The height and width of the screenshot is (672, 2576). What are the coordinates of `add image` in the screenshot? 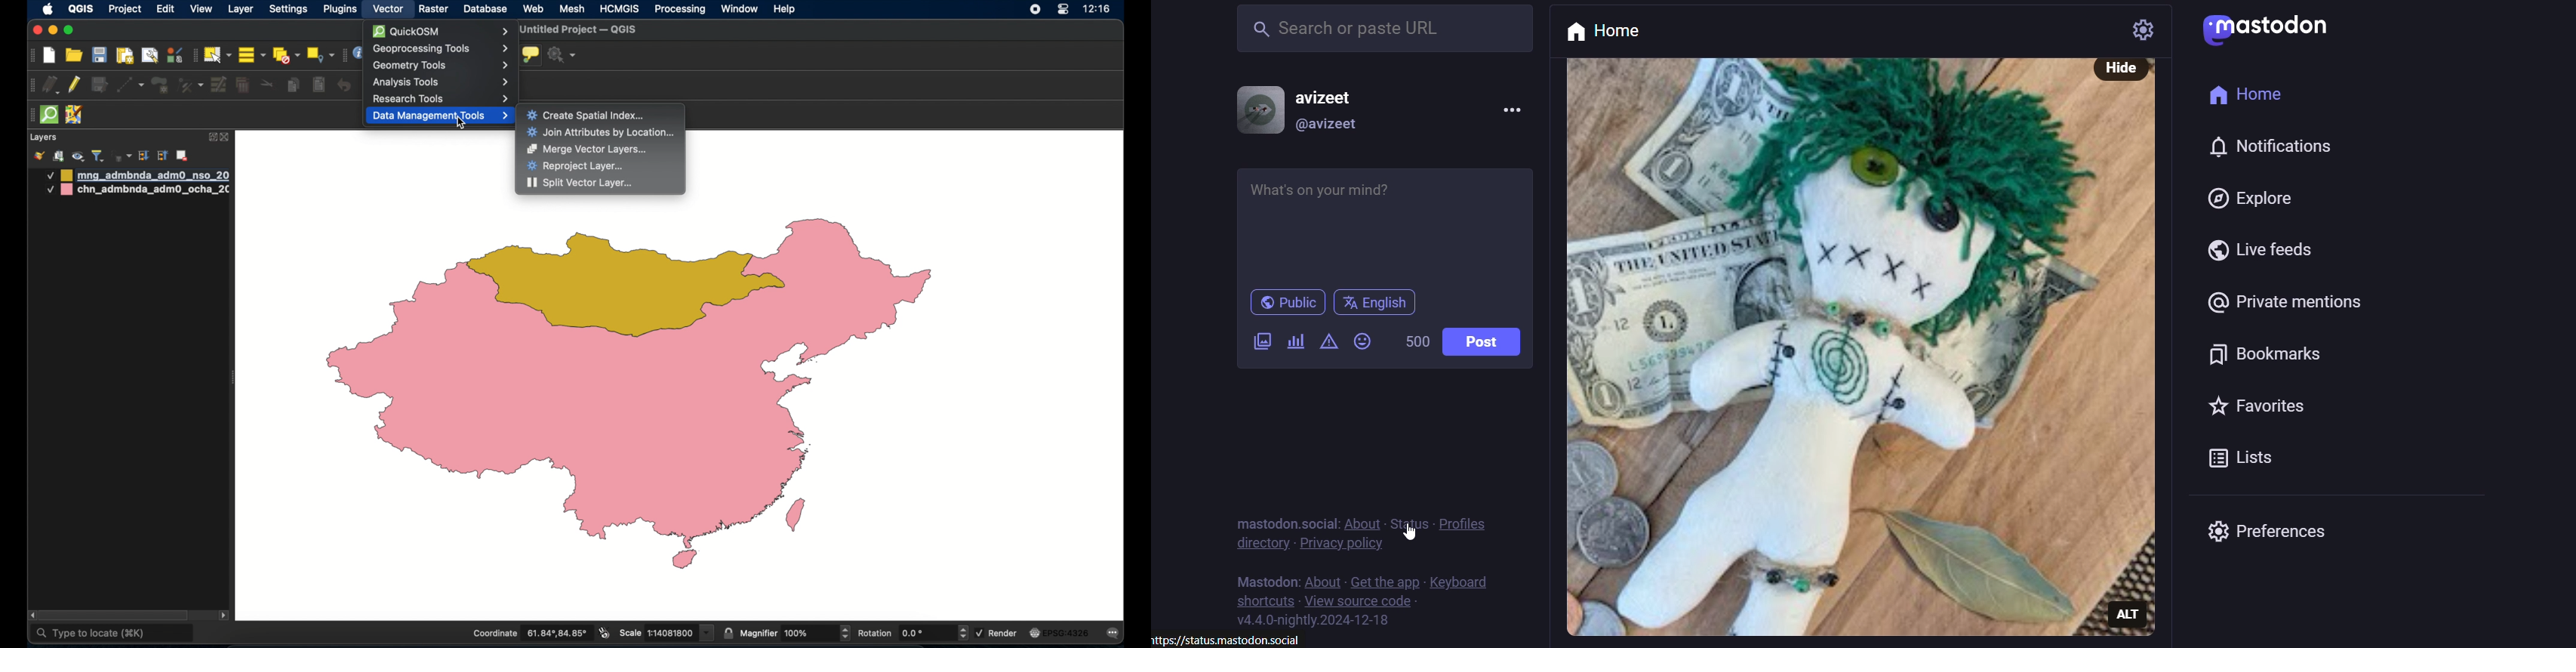 It's located at (1257, 346).